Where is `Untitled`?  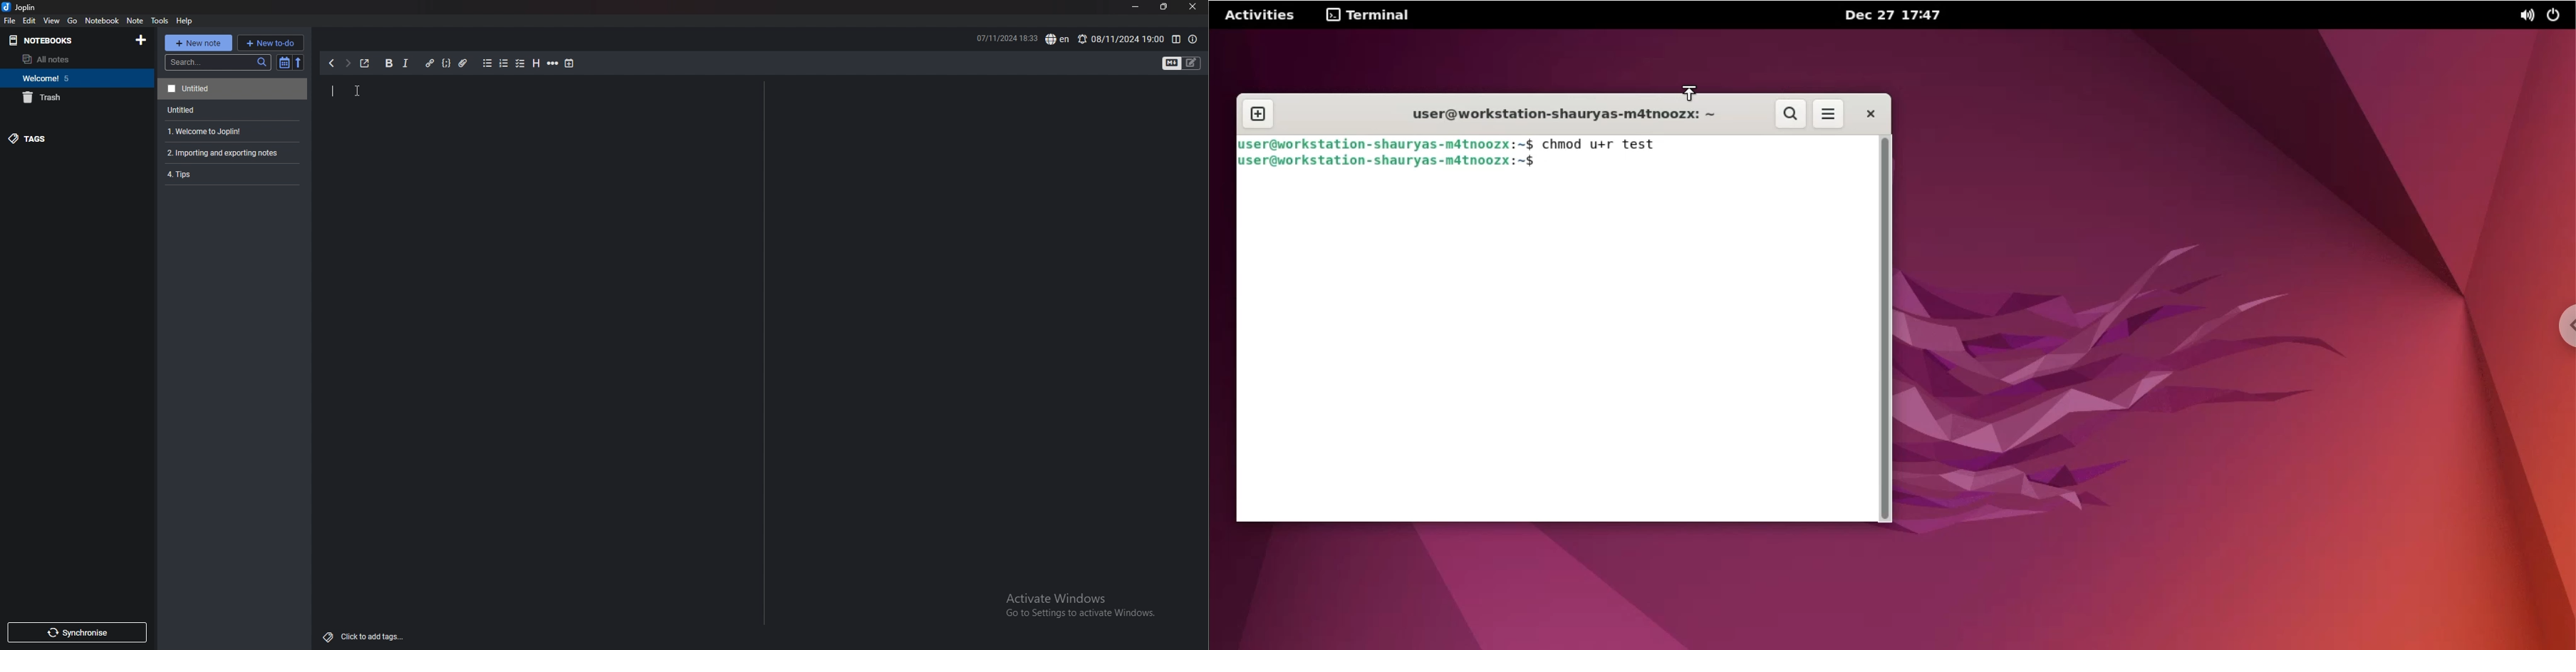
Untitled is located at coordinates (232, 88).